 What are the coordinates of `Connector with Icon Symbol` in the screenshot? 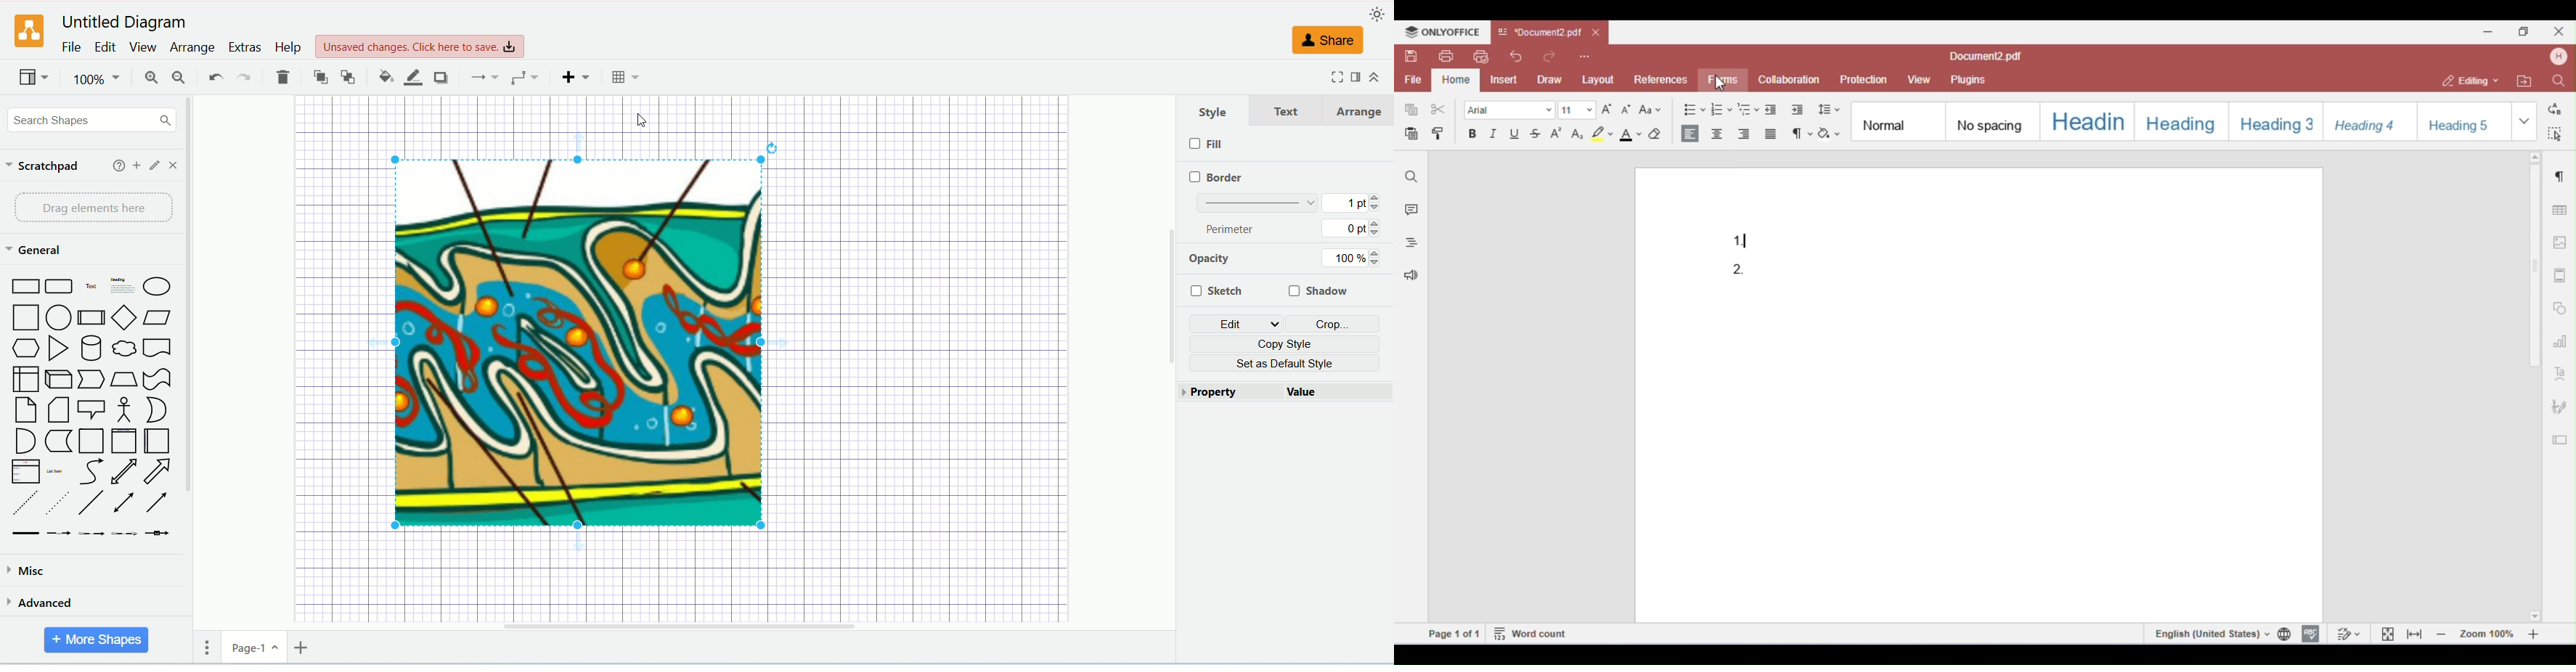 It's located at (158, 535).